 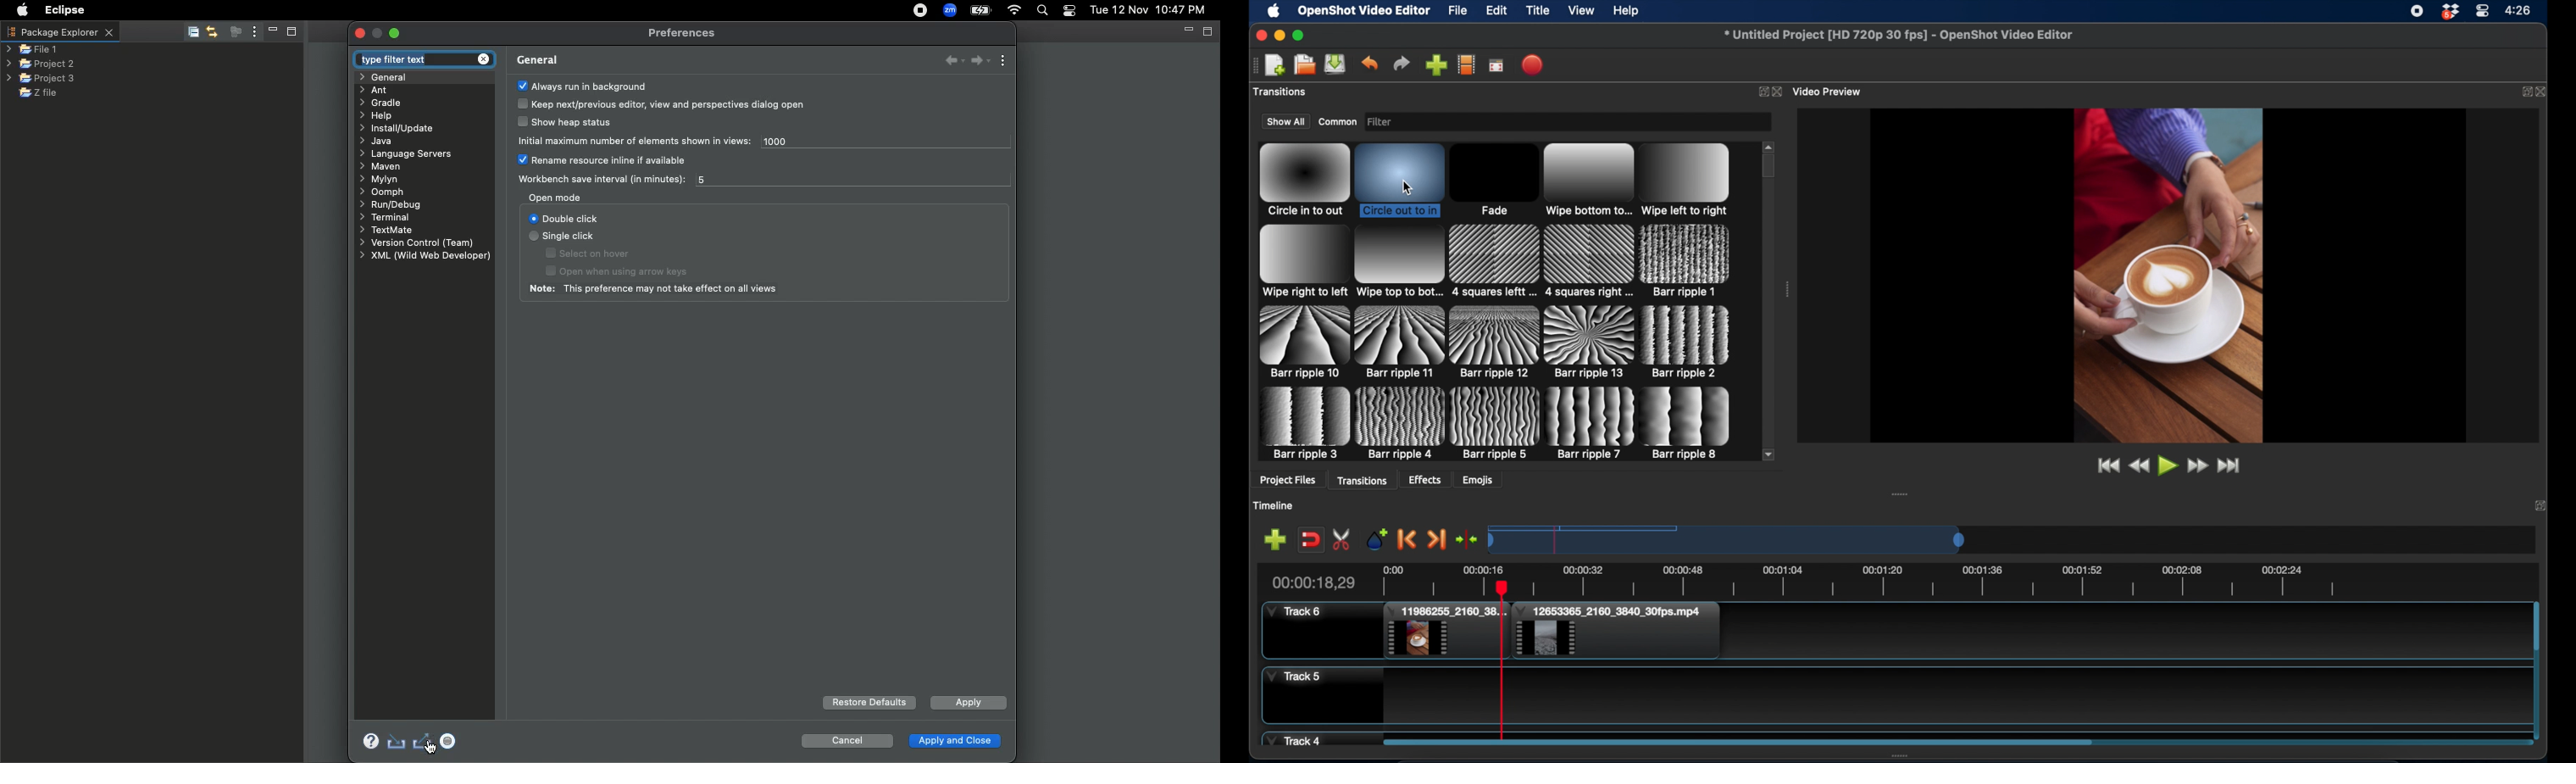 I want to click on video preview, so click(x=1830, y=91).